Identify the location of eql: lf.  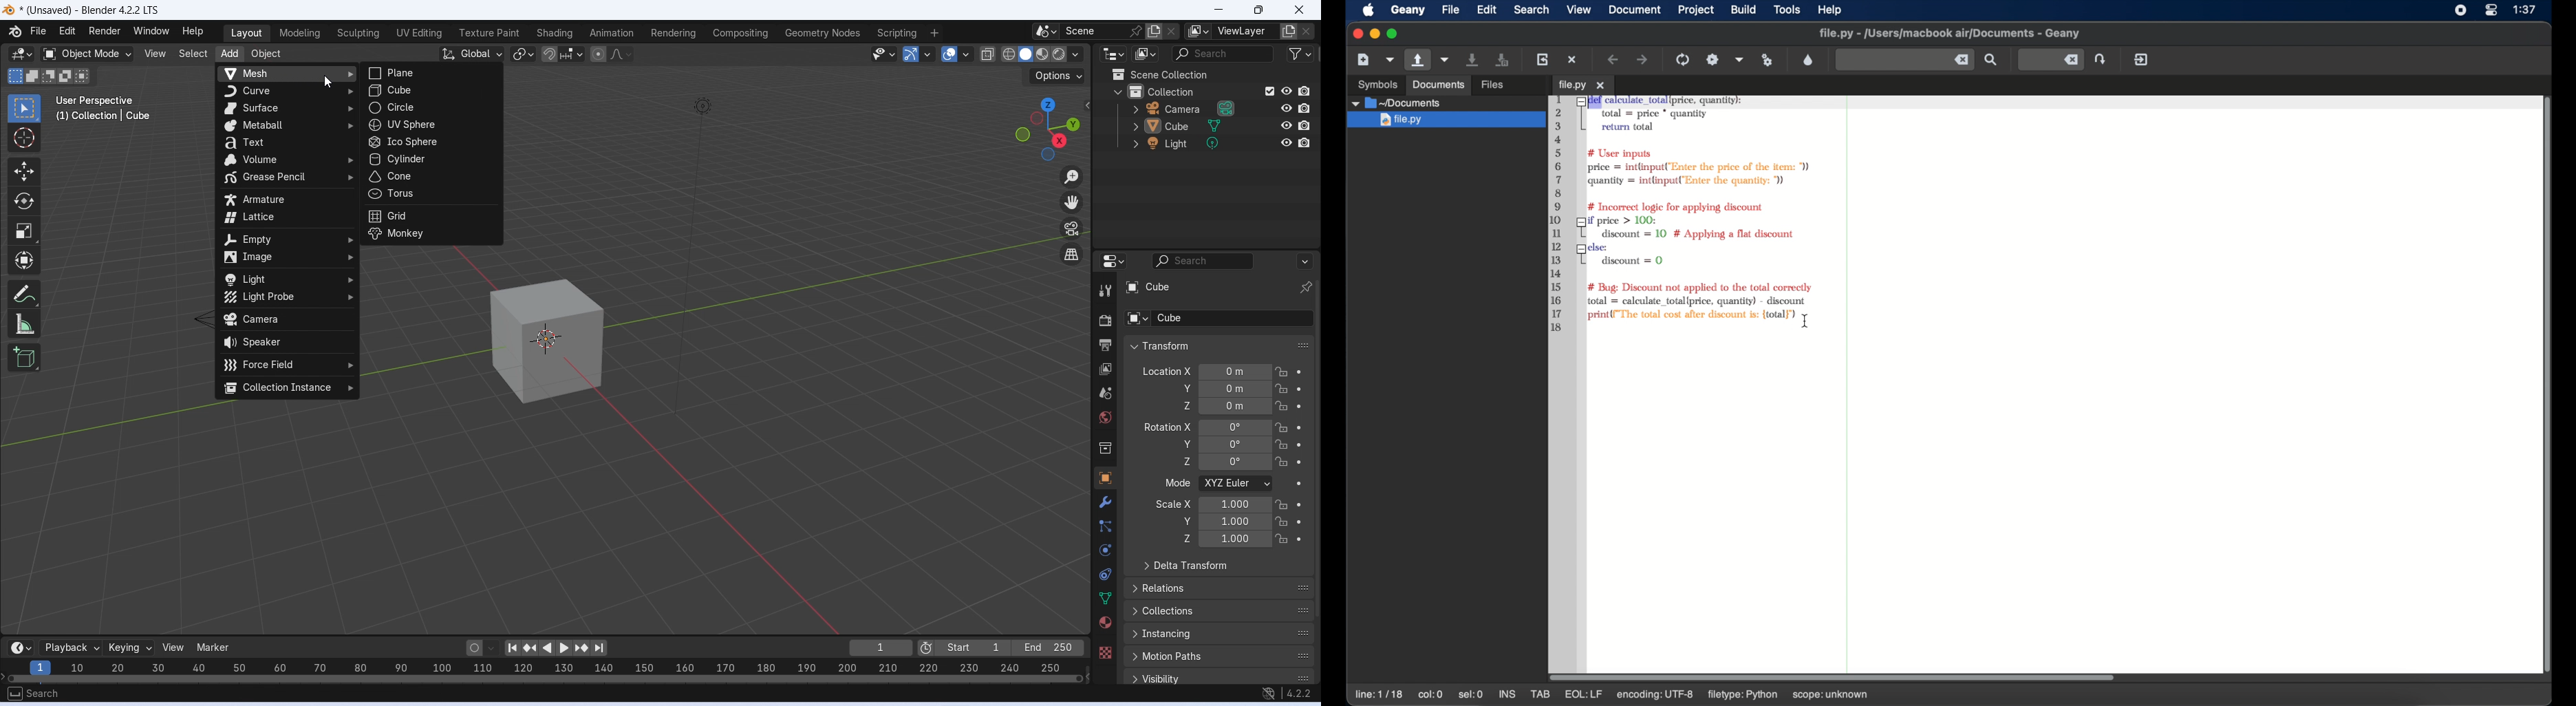
(1584, 695).